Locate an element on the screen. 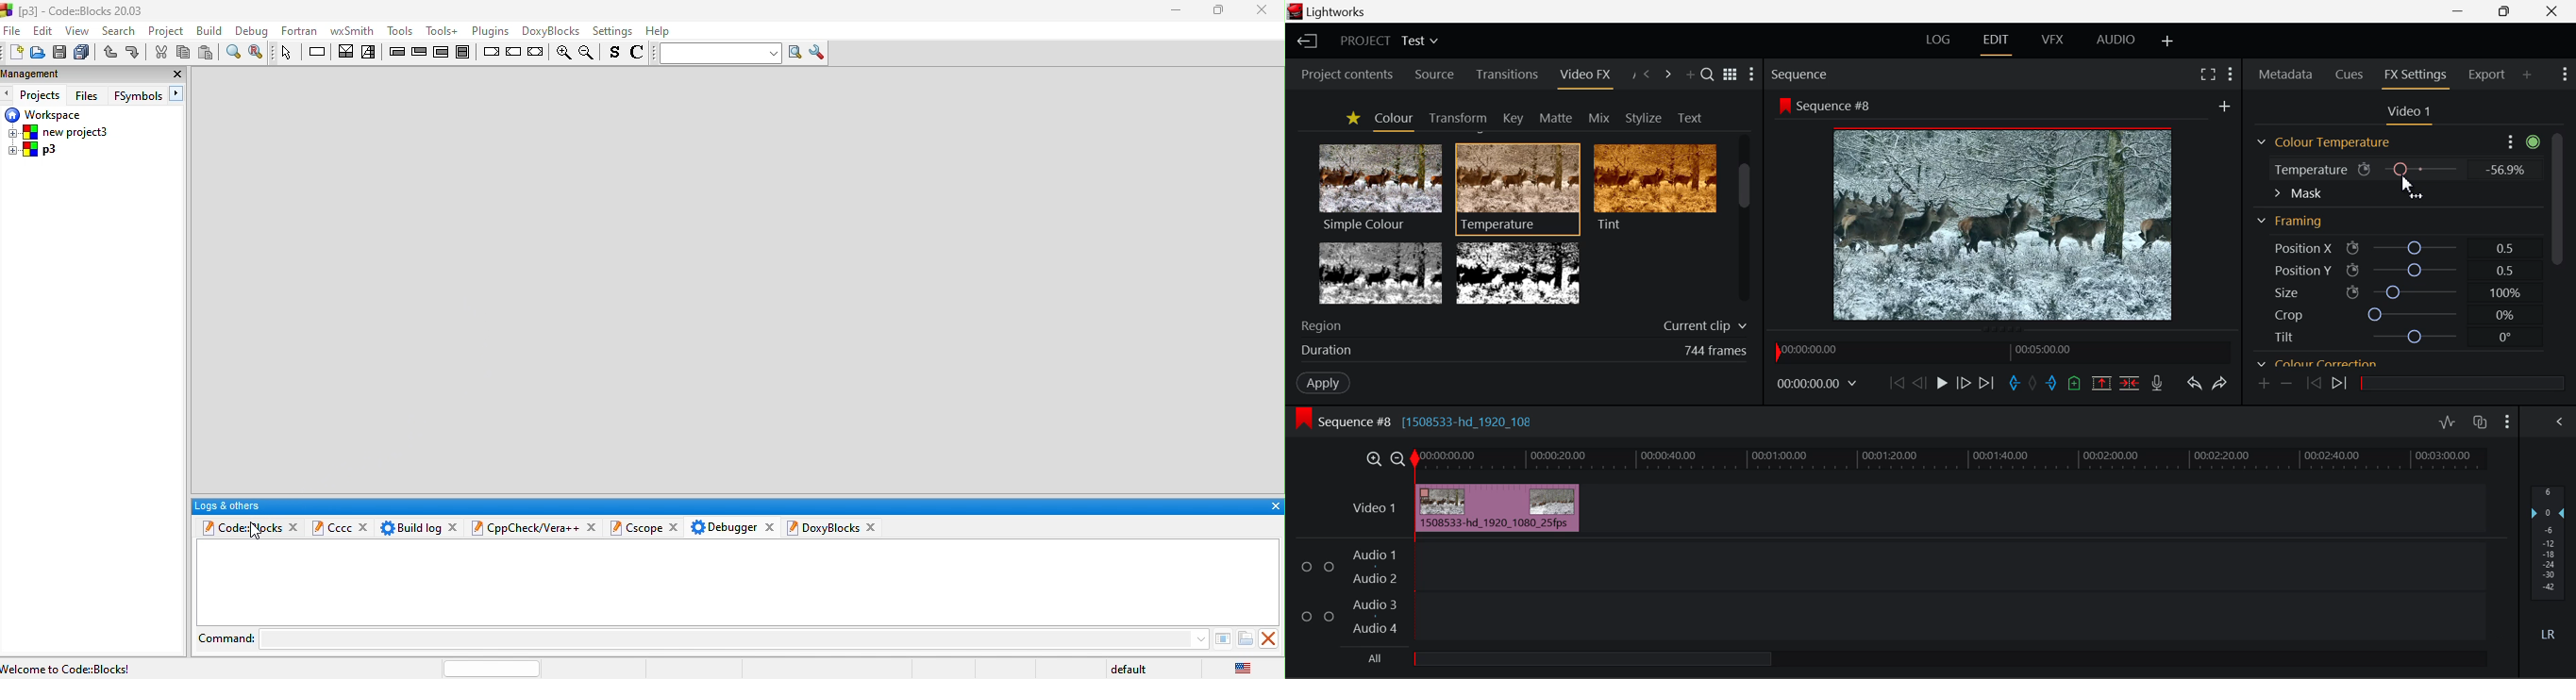 This screenshot has height=700, width=2576. copycheck/vera++ is located at coordinates (523, 527).